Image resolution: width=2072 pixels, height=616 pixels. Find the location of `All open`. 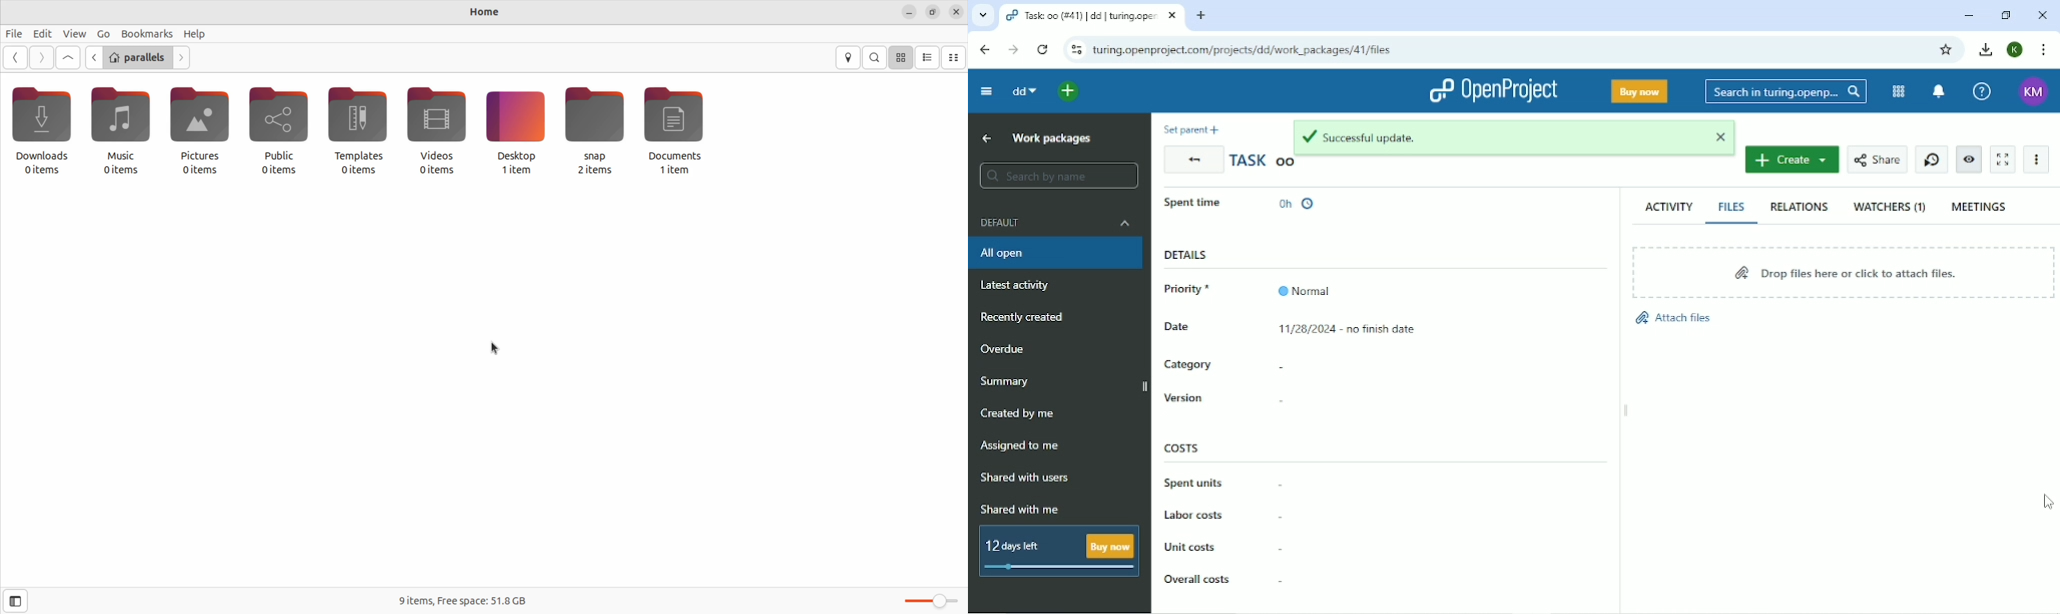

All open is located at coordinates (1055, 253).